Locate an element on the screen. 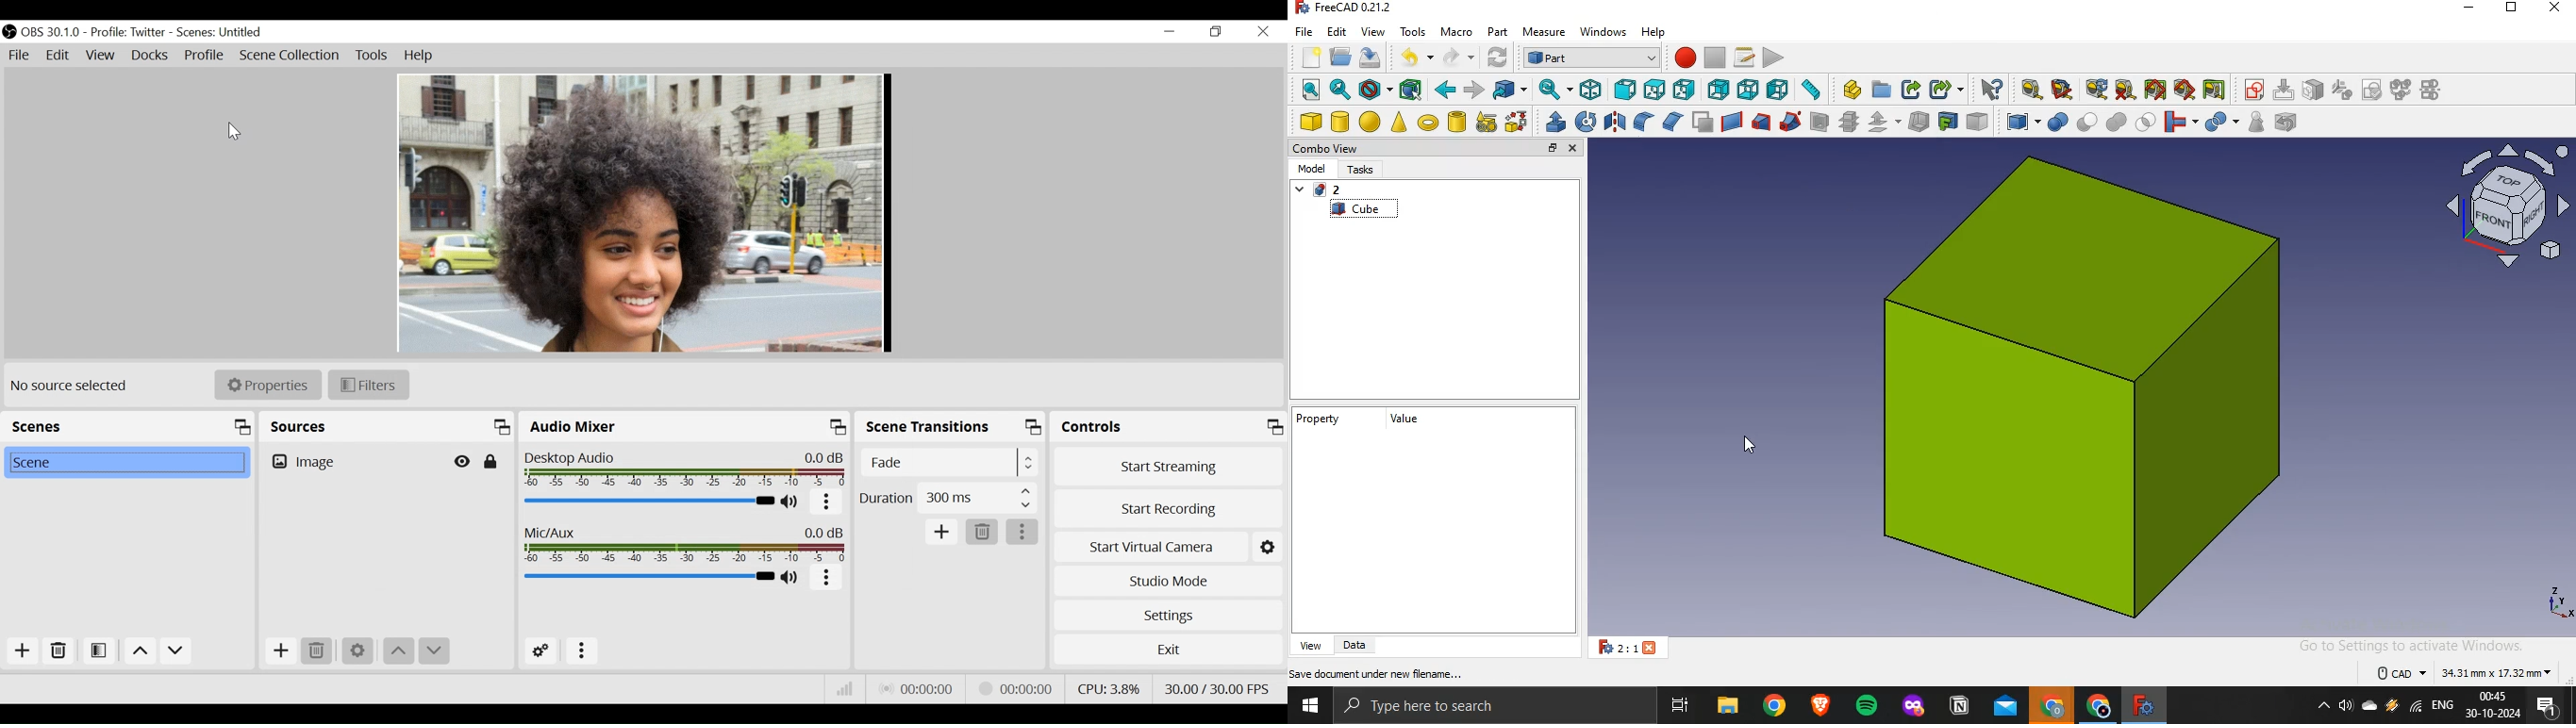 Image resolution: width=2576 pixels, height=728 pixels. toggle delta is located at coordinates (2216, 88).